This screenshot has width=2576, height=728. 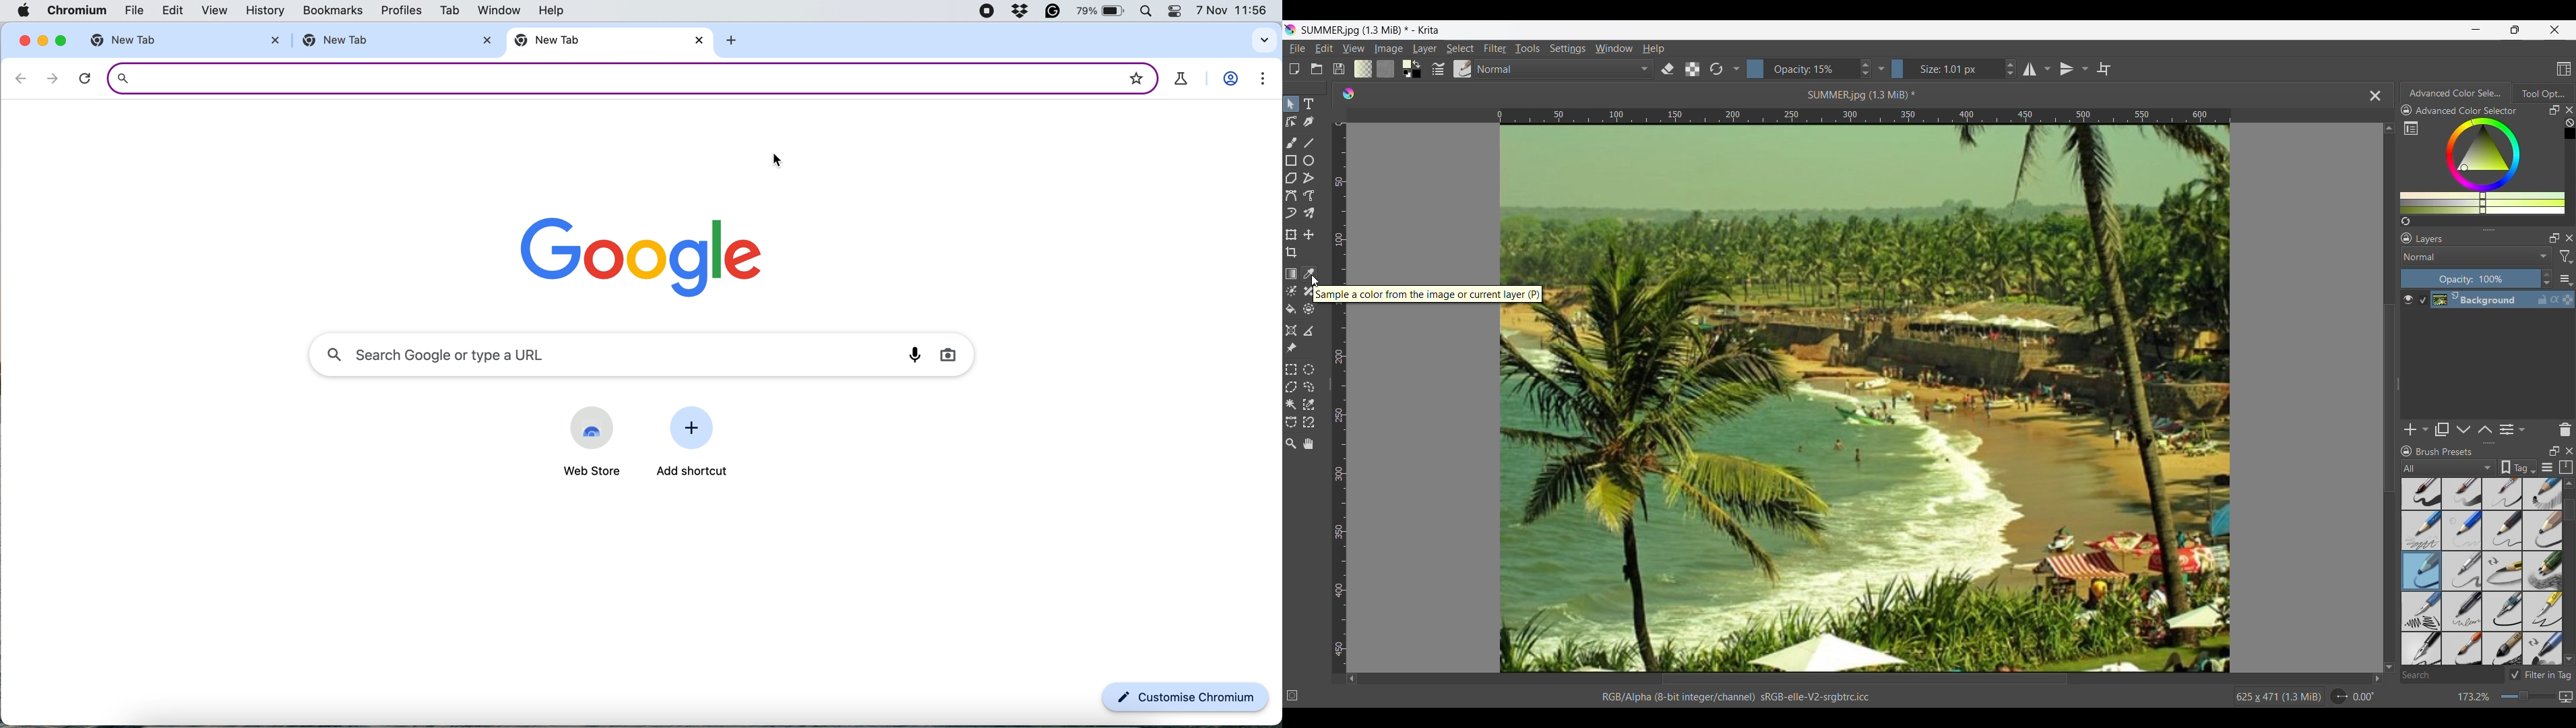 I want to click on SUMMER.jpg (1.3 MiB) * - Krita, so click(x=1371, y=30).